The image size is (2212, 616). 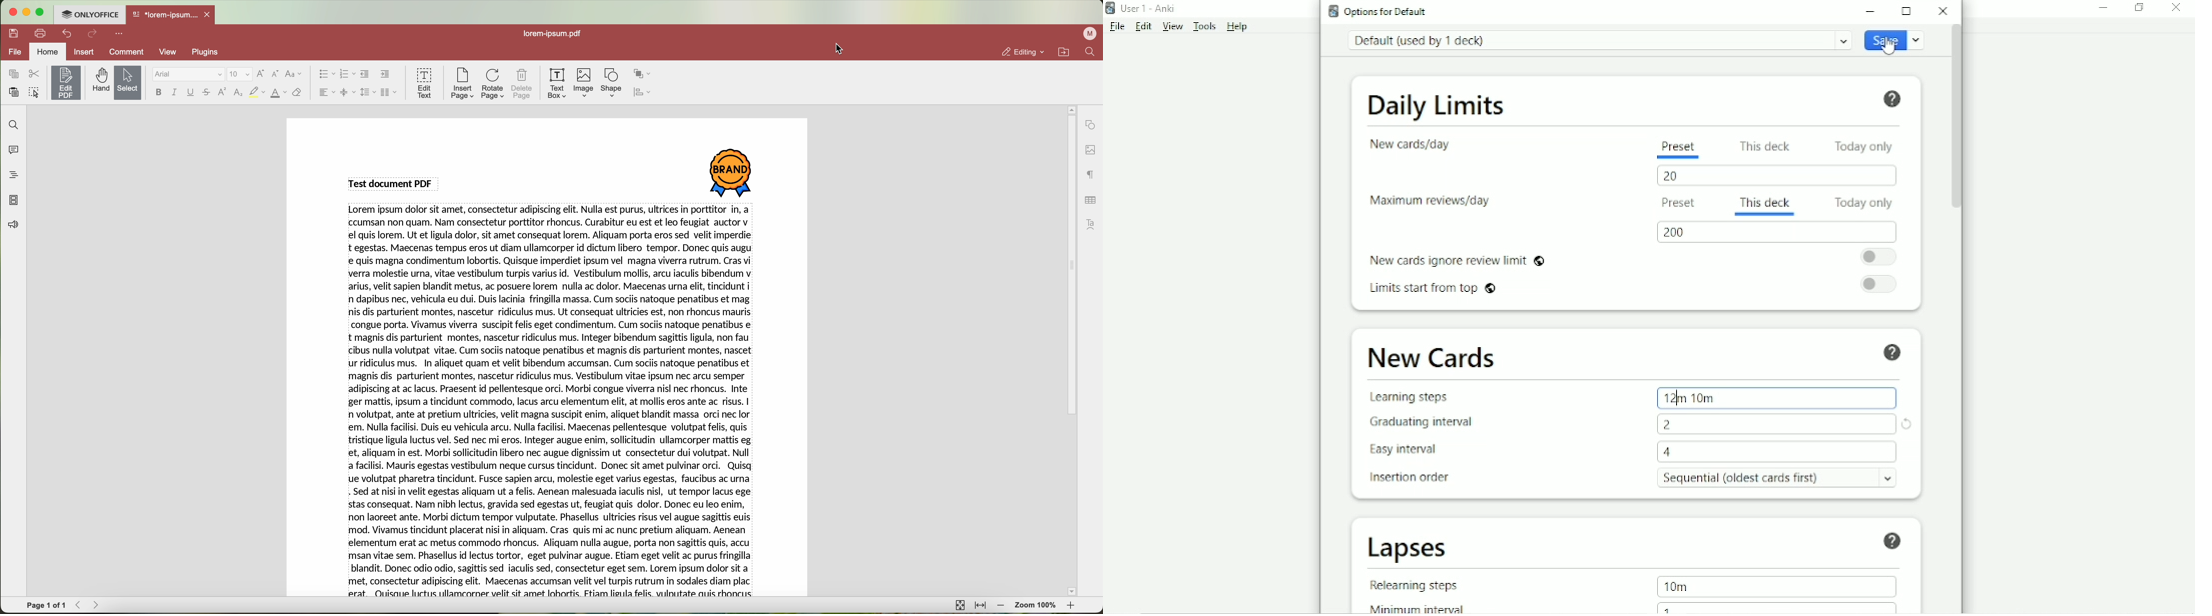 I want to click on lorem-ipsum.pdf, so click(x=556, y=33).